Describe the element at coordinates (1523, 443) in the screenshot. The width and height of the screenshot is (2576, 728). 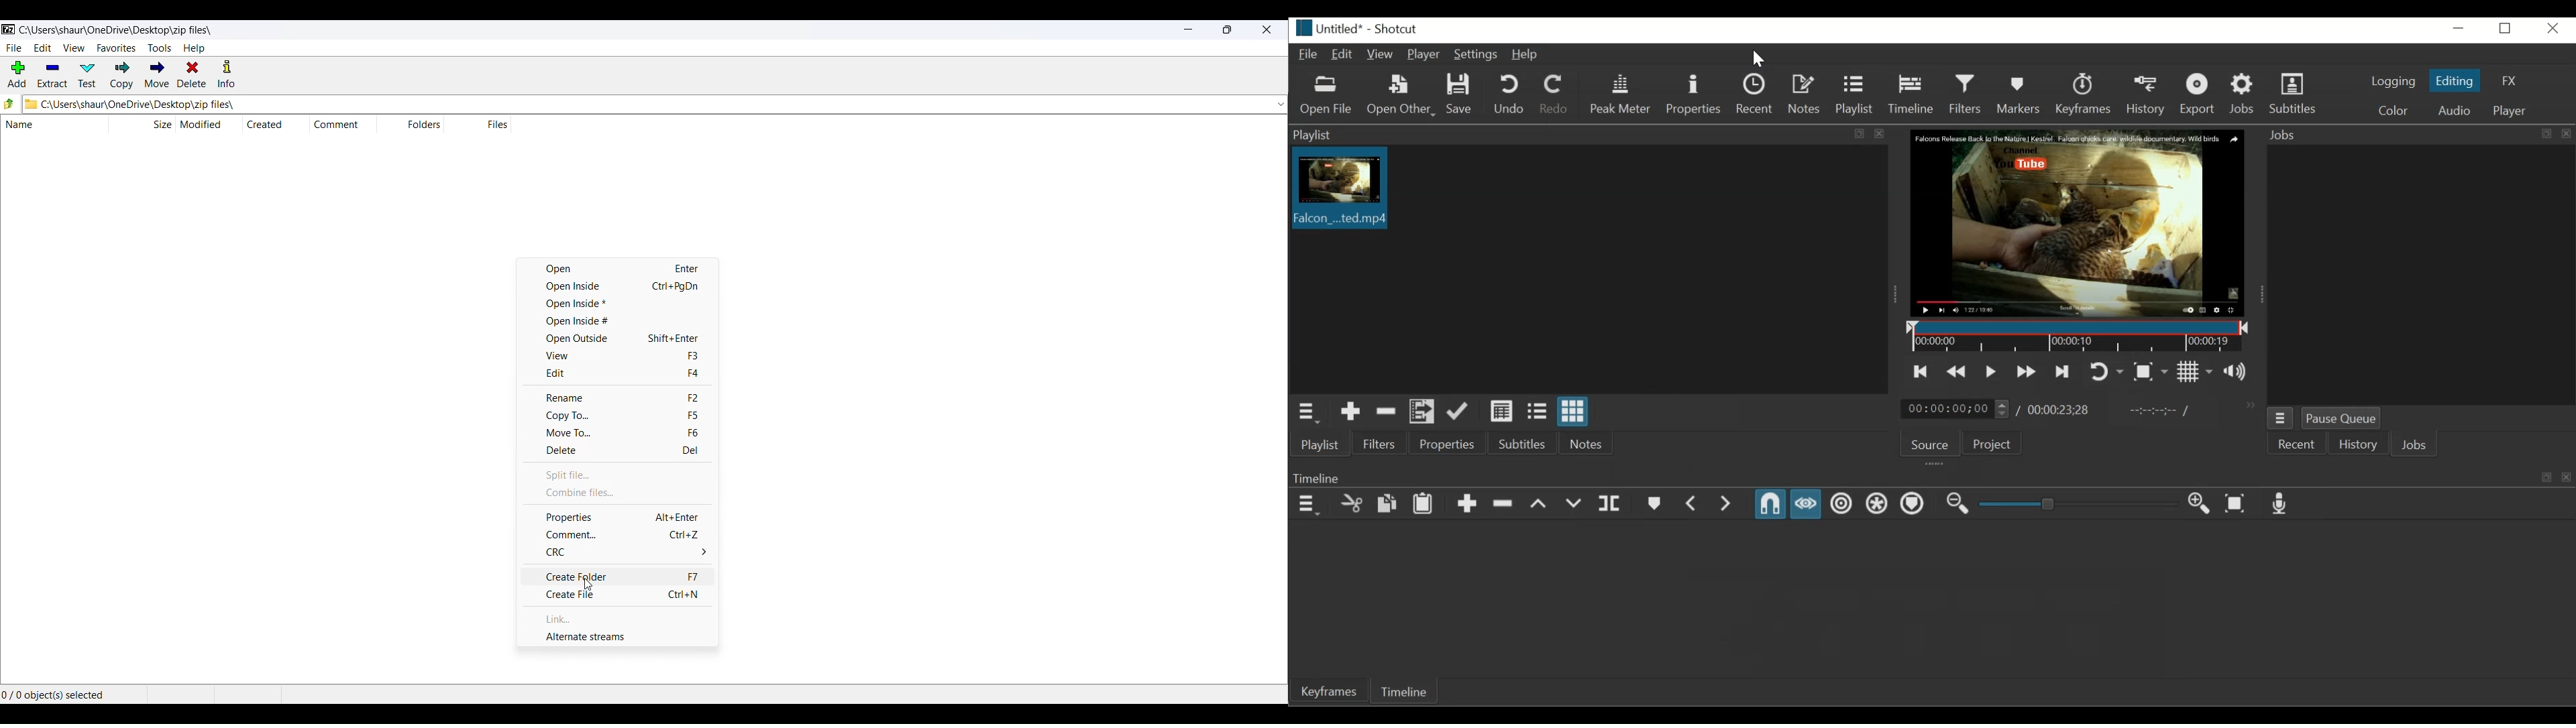
I see `Subtitles` at that location.